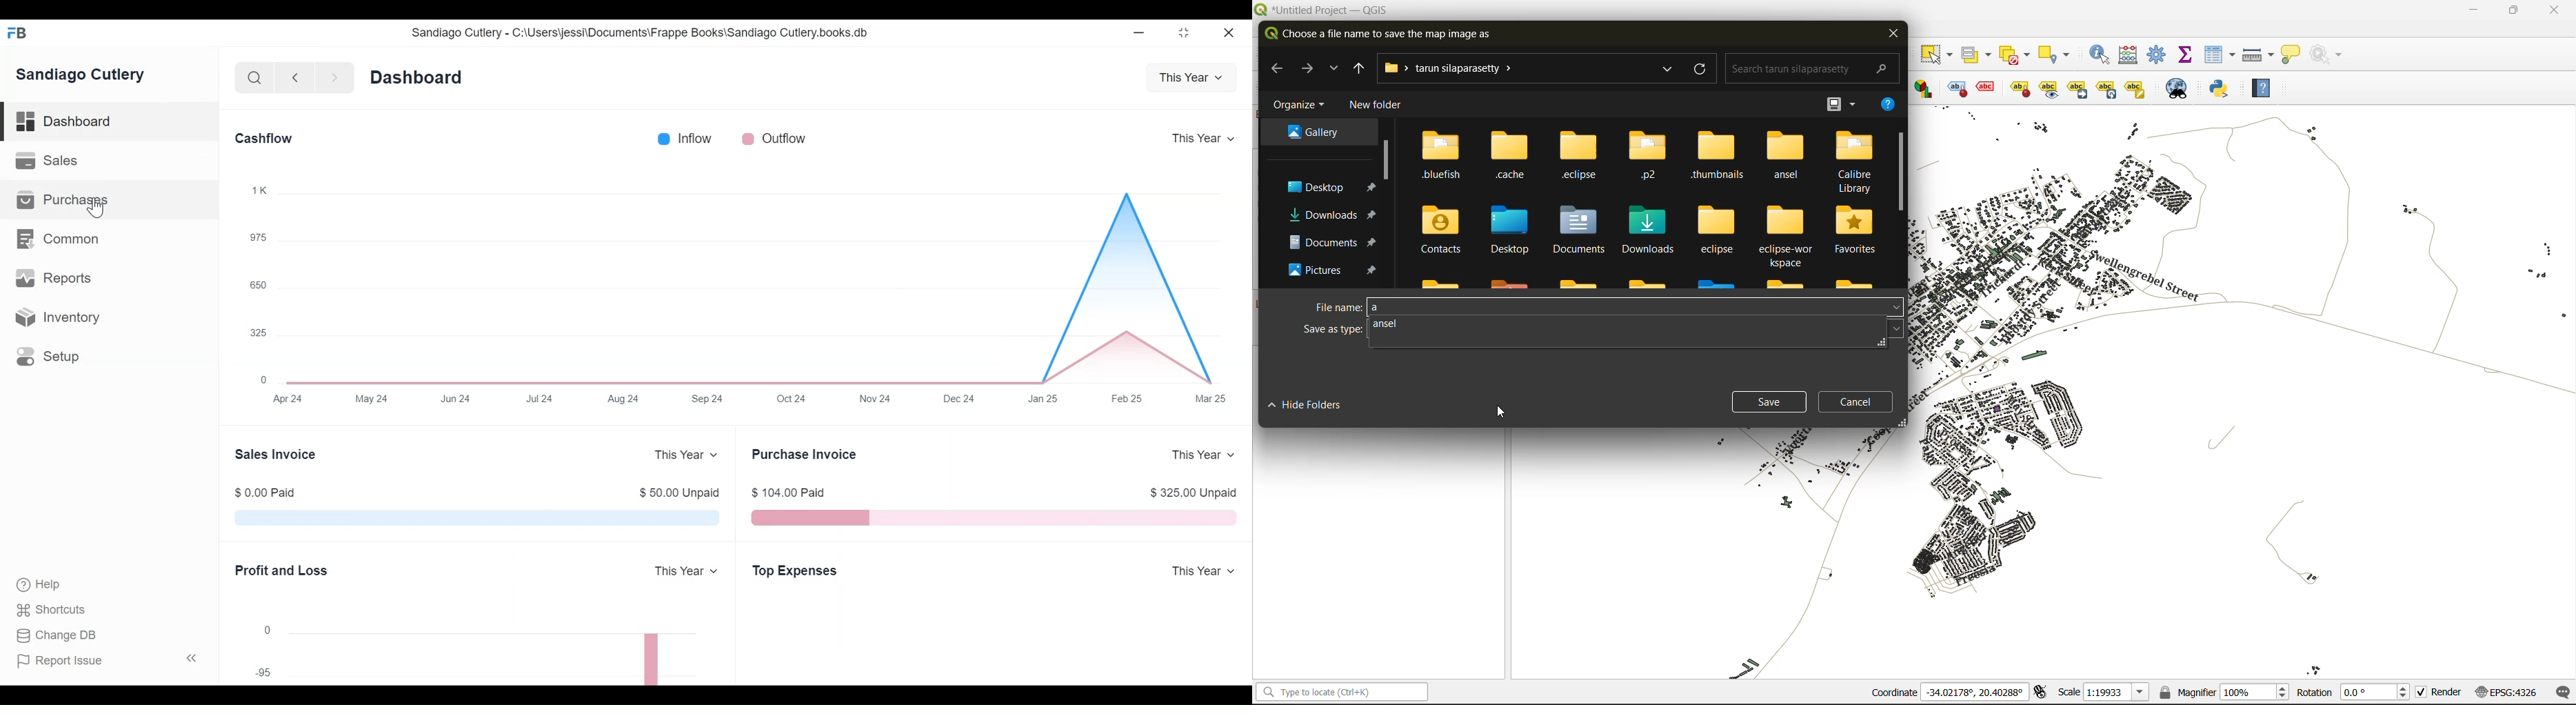  Describe the element at coordinates (85, 76) in the screenshot. I see `Sandiago Cutlery` at that location.